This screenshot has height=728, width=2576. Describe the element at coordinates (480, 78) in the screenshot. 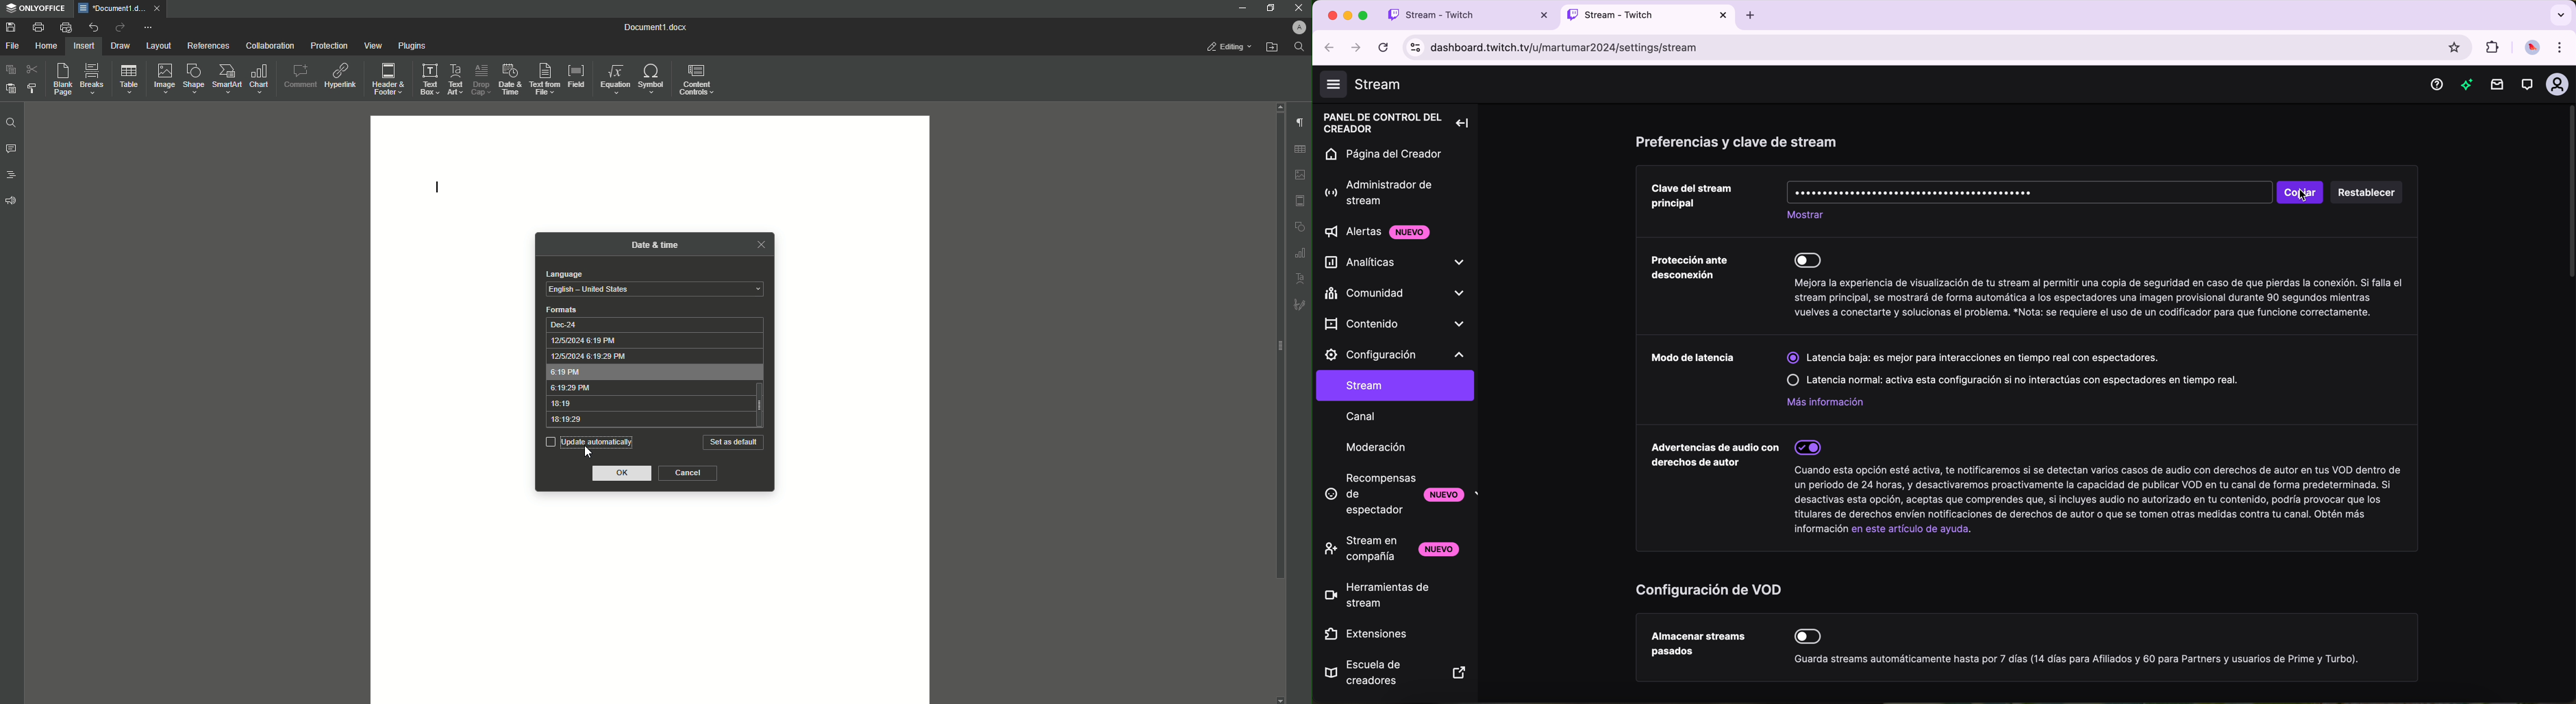

I see `Drop Cap` at that location.